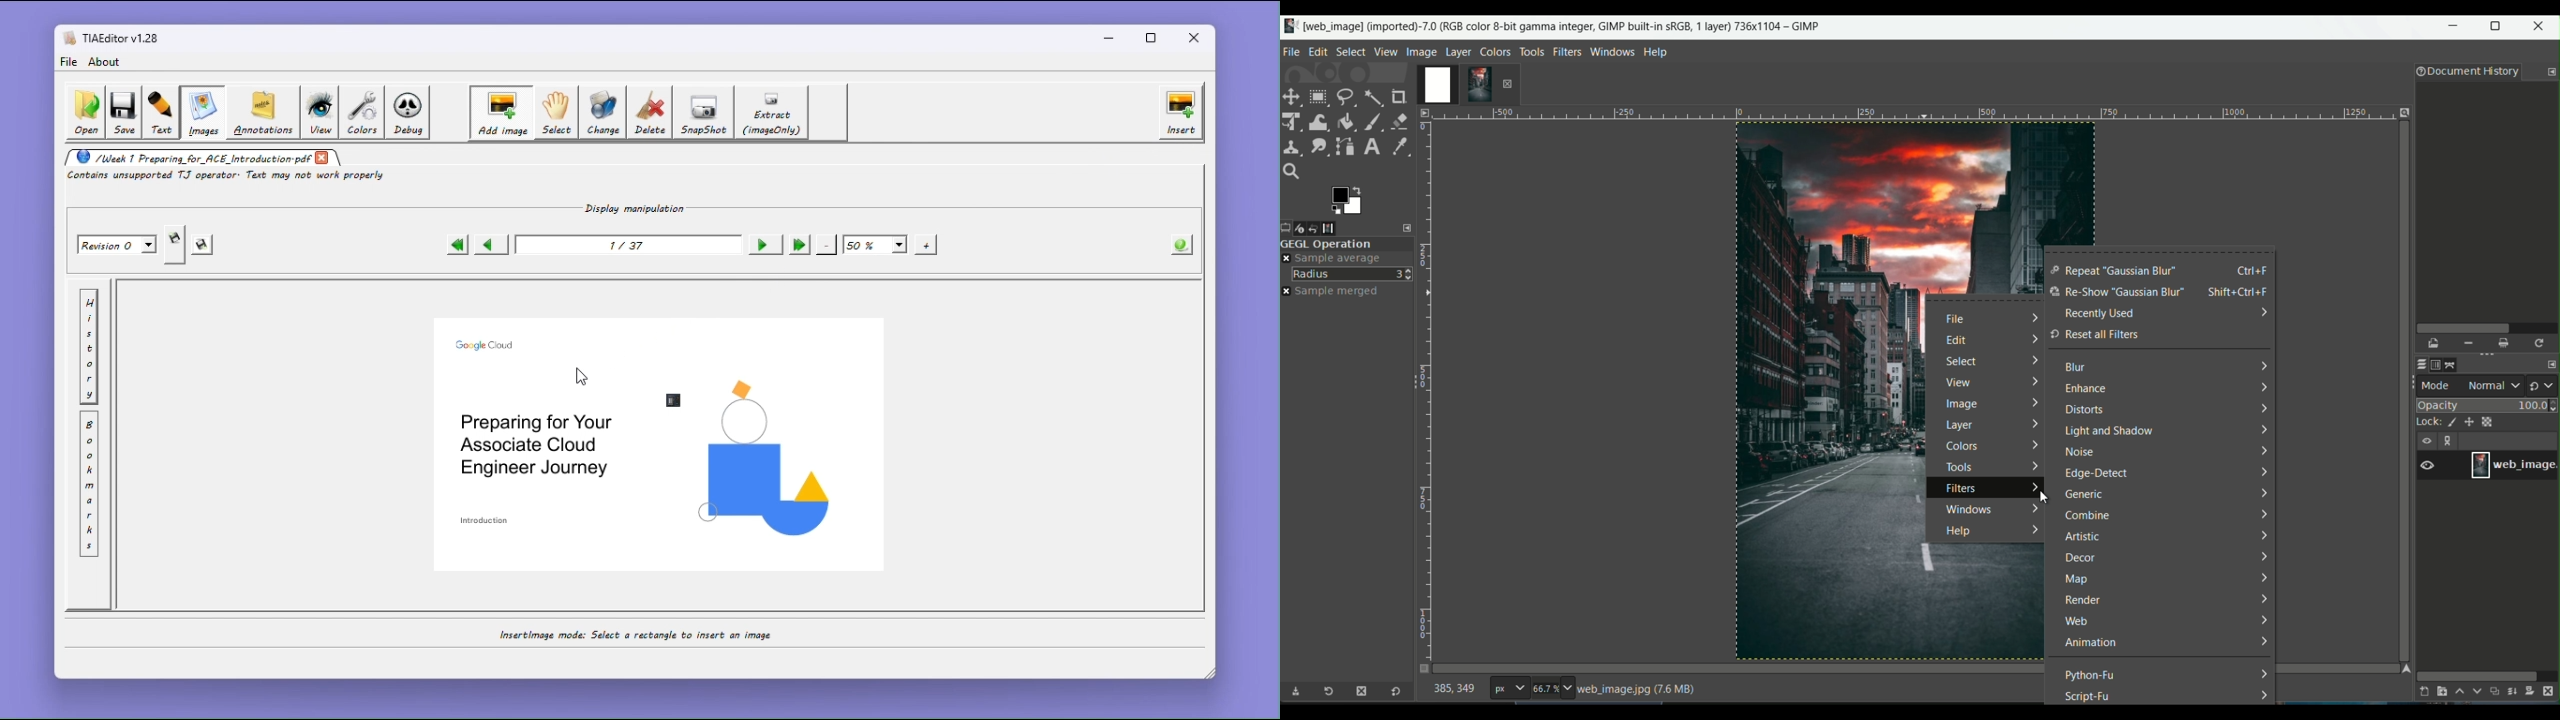 The width and height of the screenshot is (2576, 728). Describe the element at coordinates (201, 113) in the screenshot. I see `Images` at that location.